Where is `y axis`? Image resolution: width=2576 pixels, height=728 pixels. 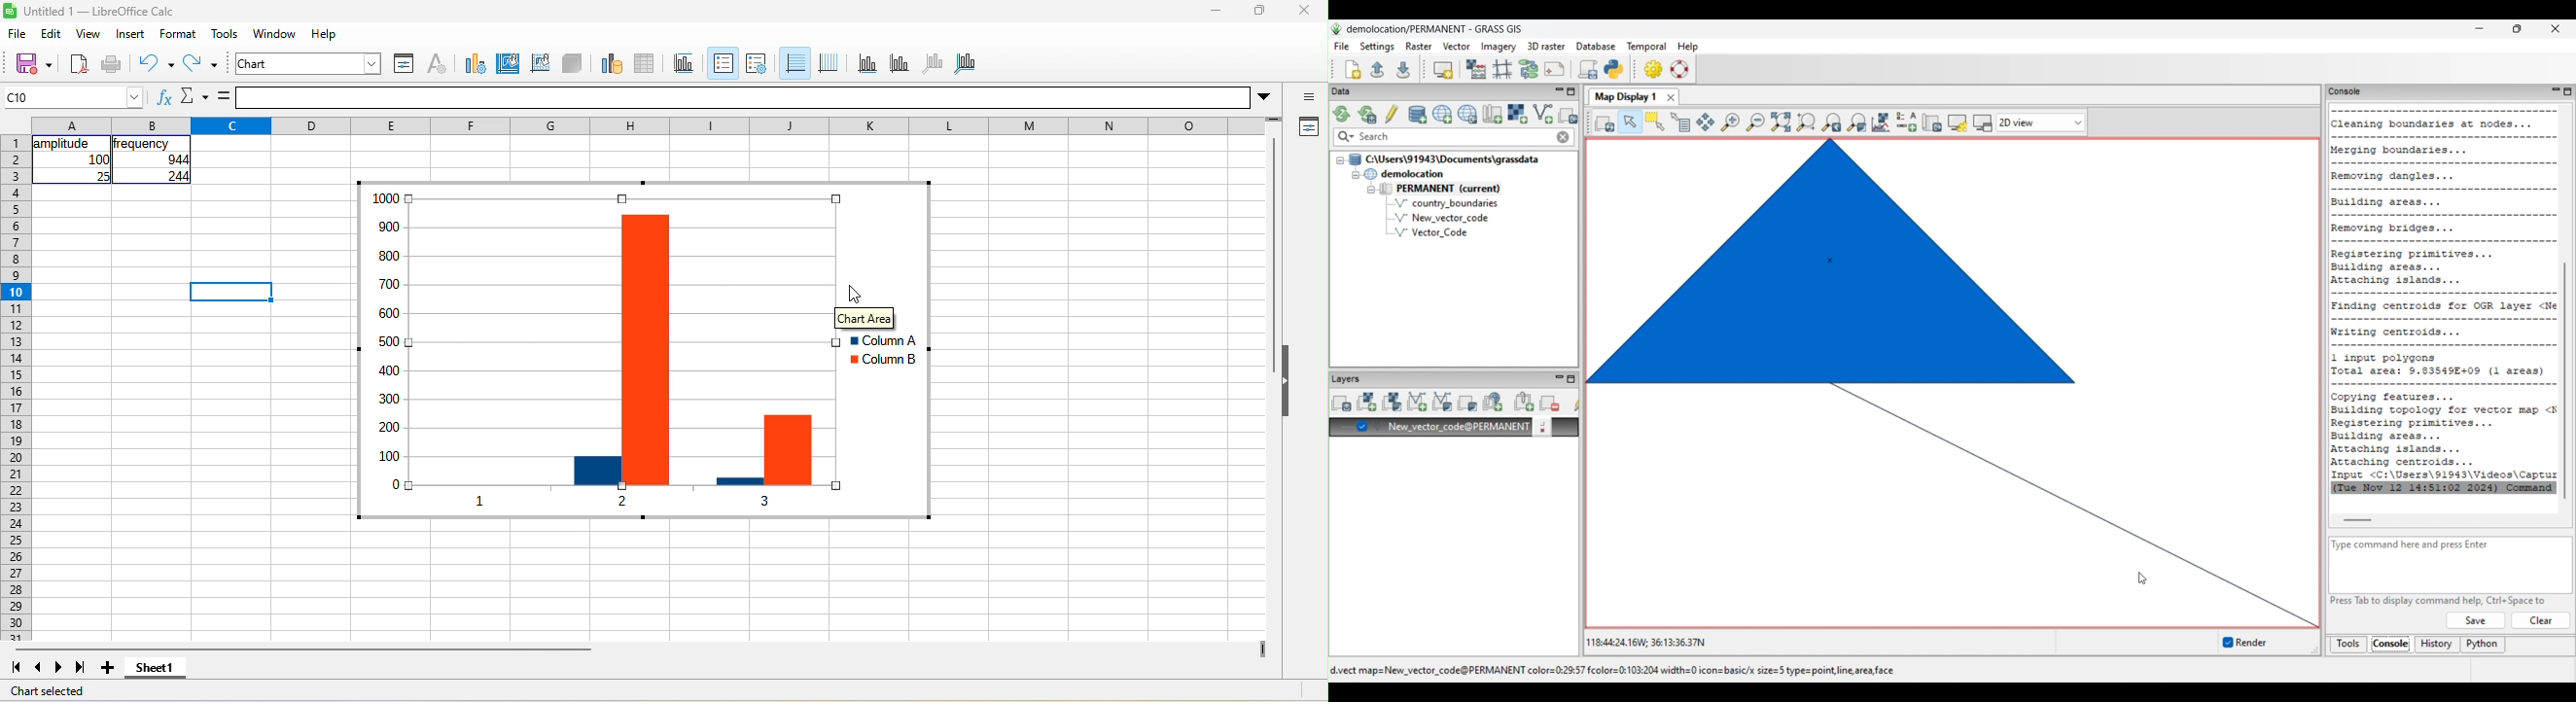
y axis is located at coordinates (898, 62).